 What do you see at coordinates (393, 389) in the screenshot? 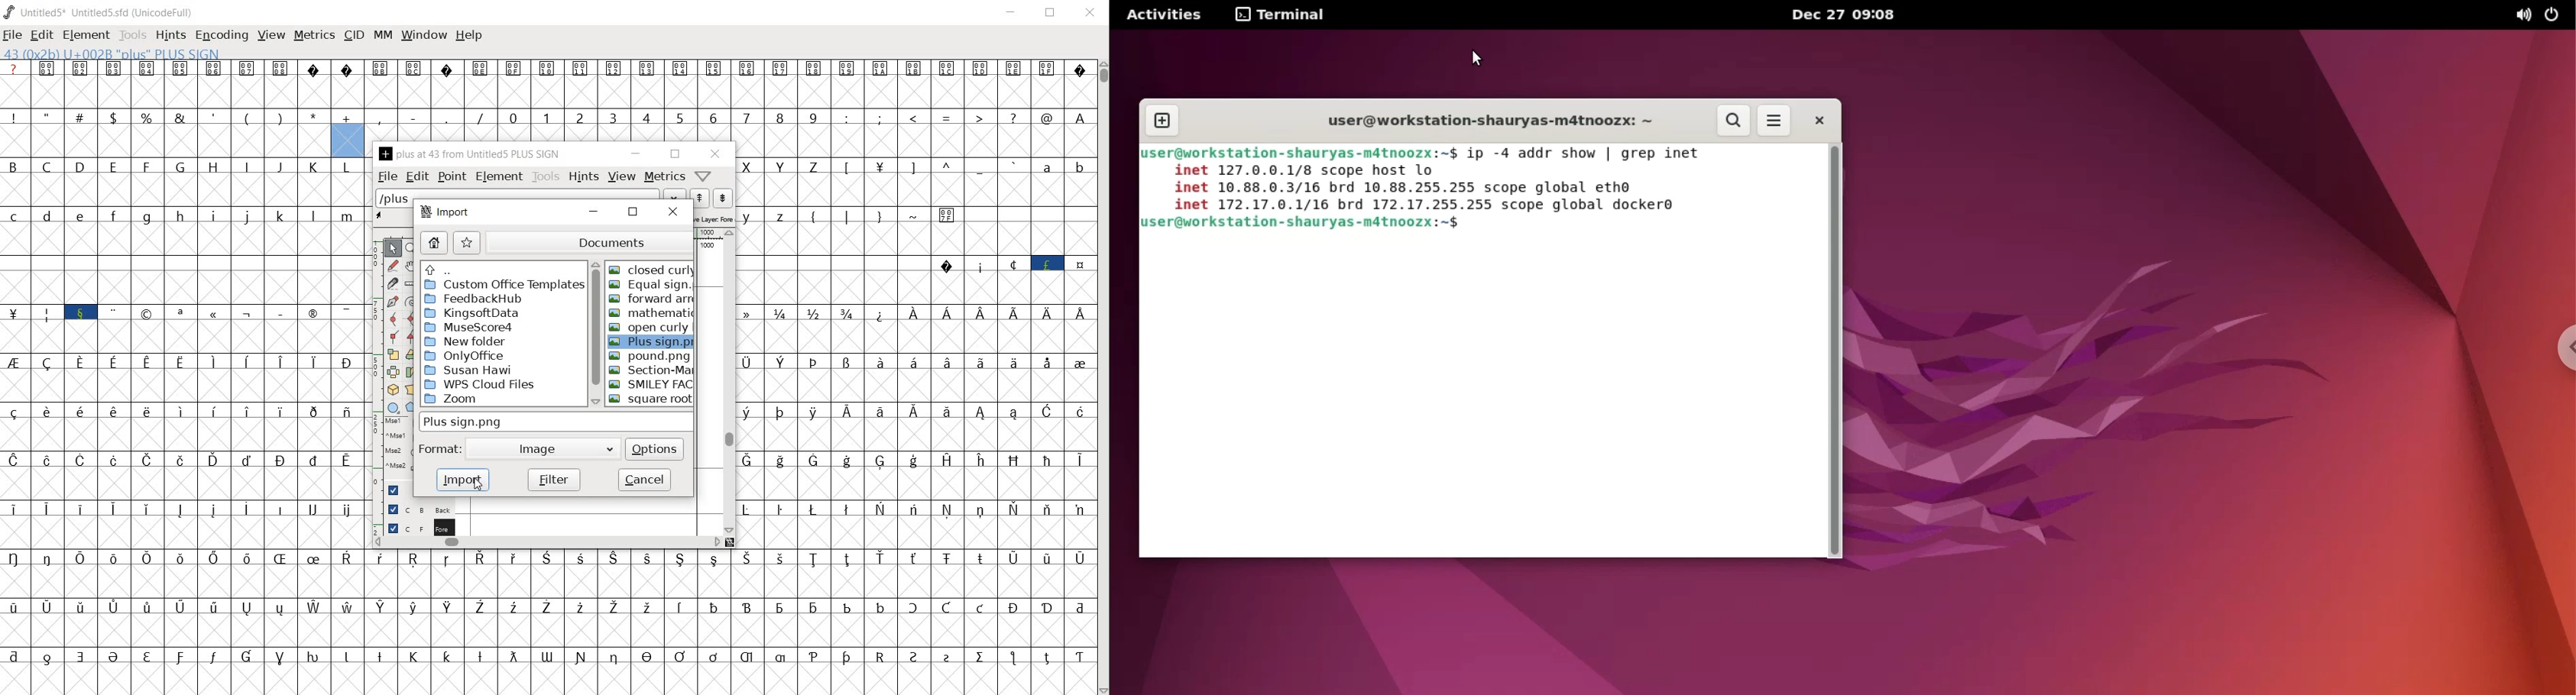
I see `rotate the selection in 3D and project back to plane` at bounding box center [393, 389].